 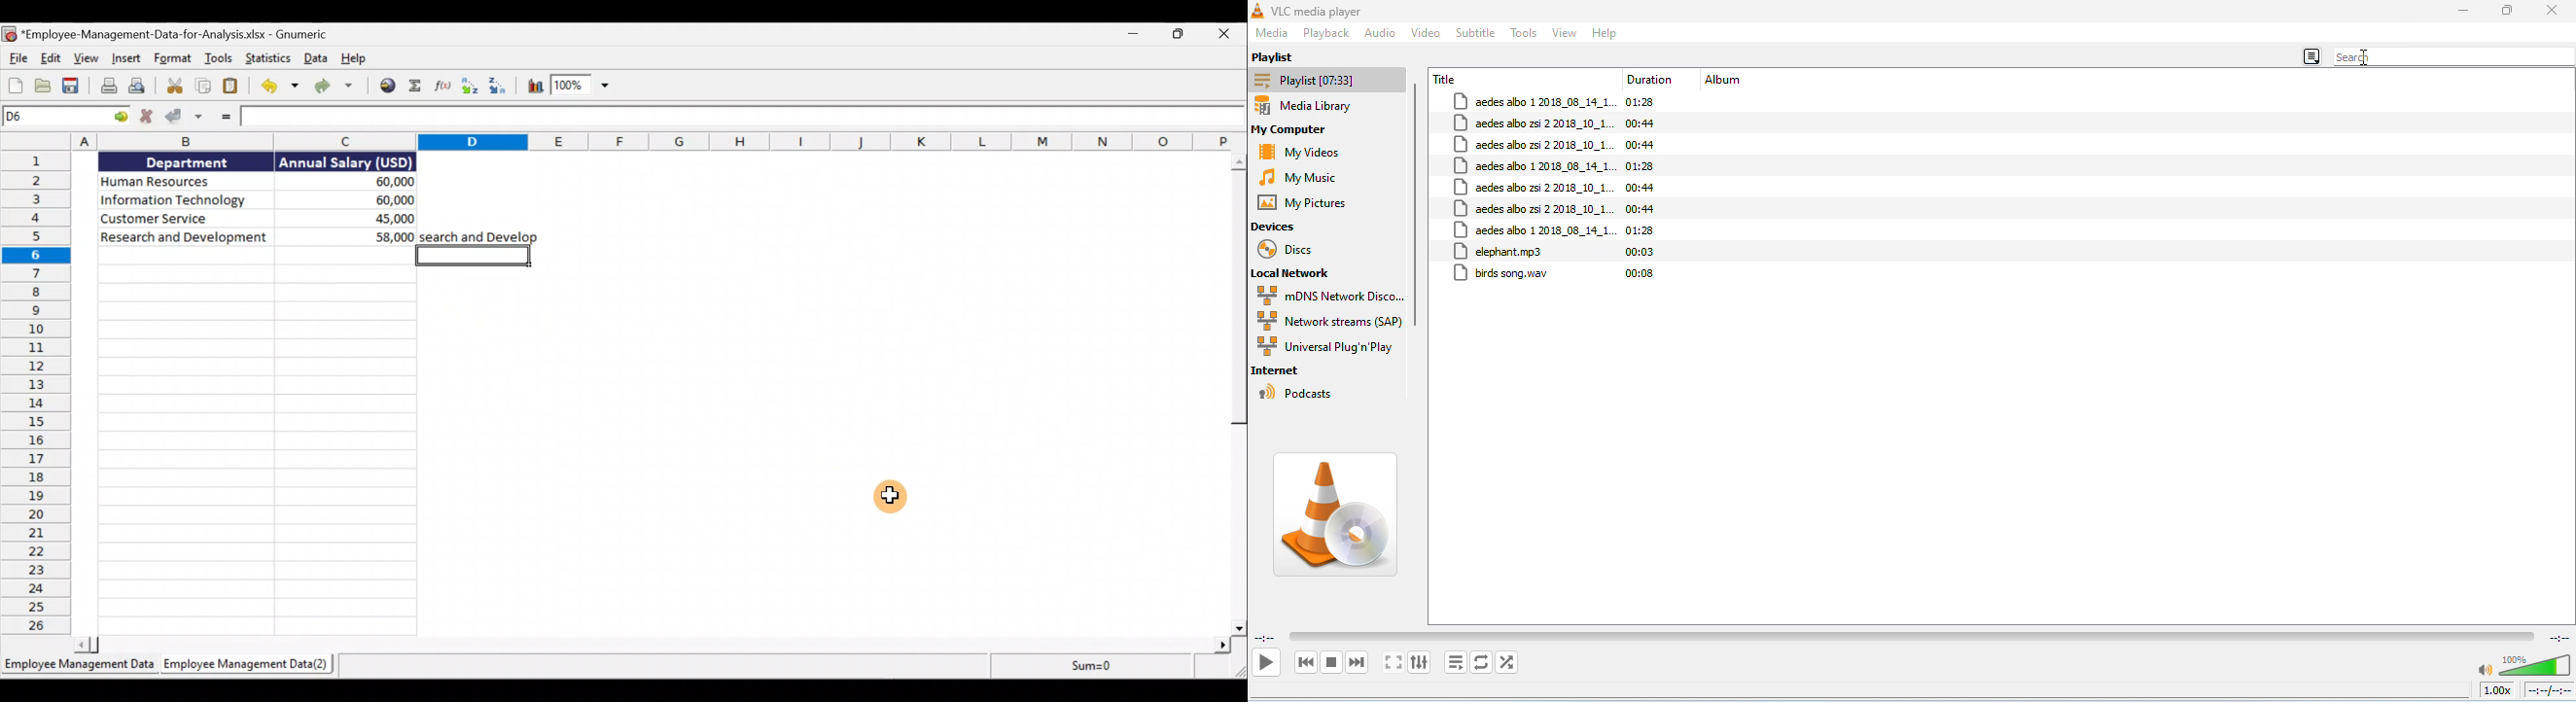 What do you see at coordinates (1328, 80) in the screenshot?
I see `playlist [07:33]` at bounding box center [1328, 80].